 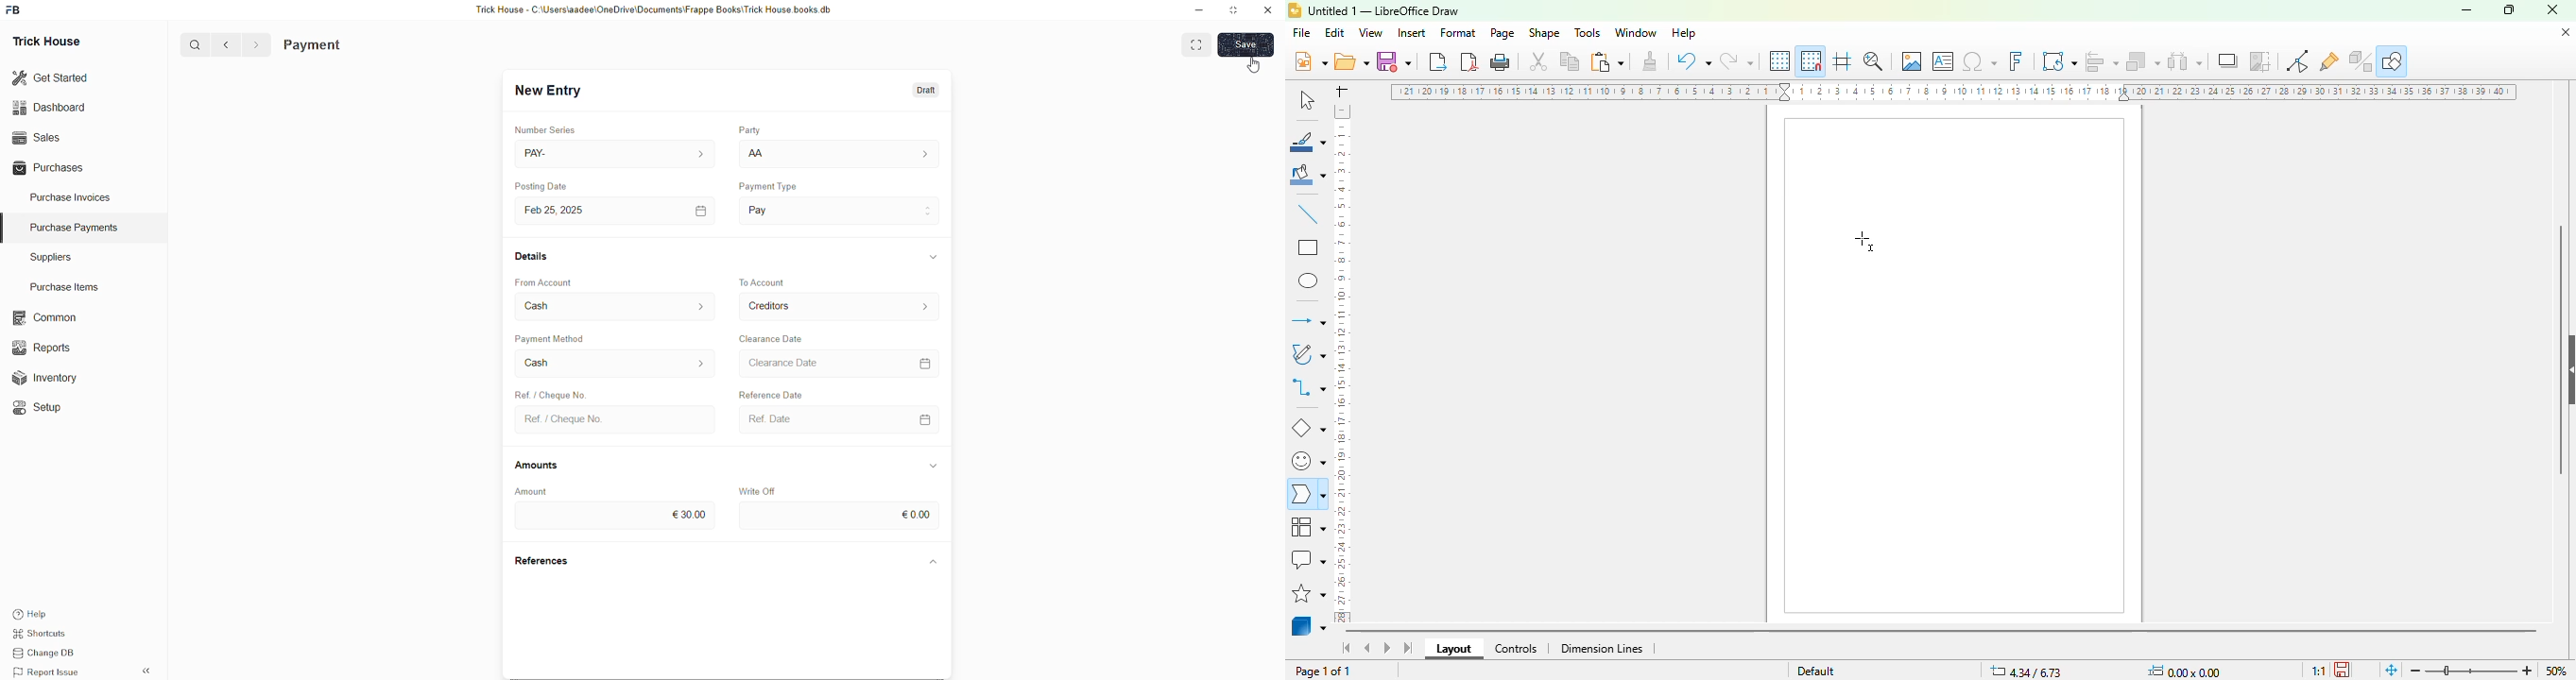 What do you see at coordinates (777, 282) in the screenshot?
I see `to account` at bounding box center [777, 282].